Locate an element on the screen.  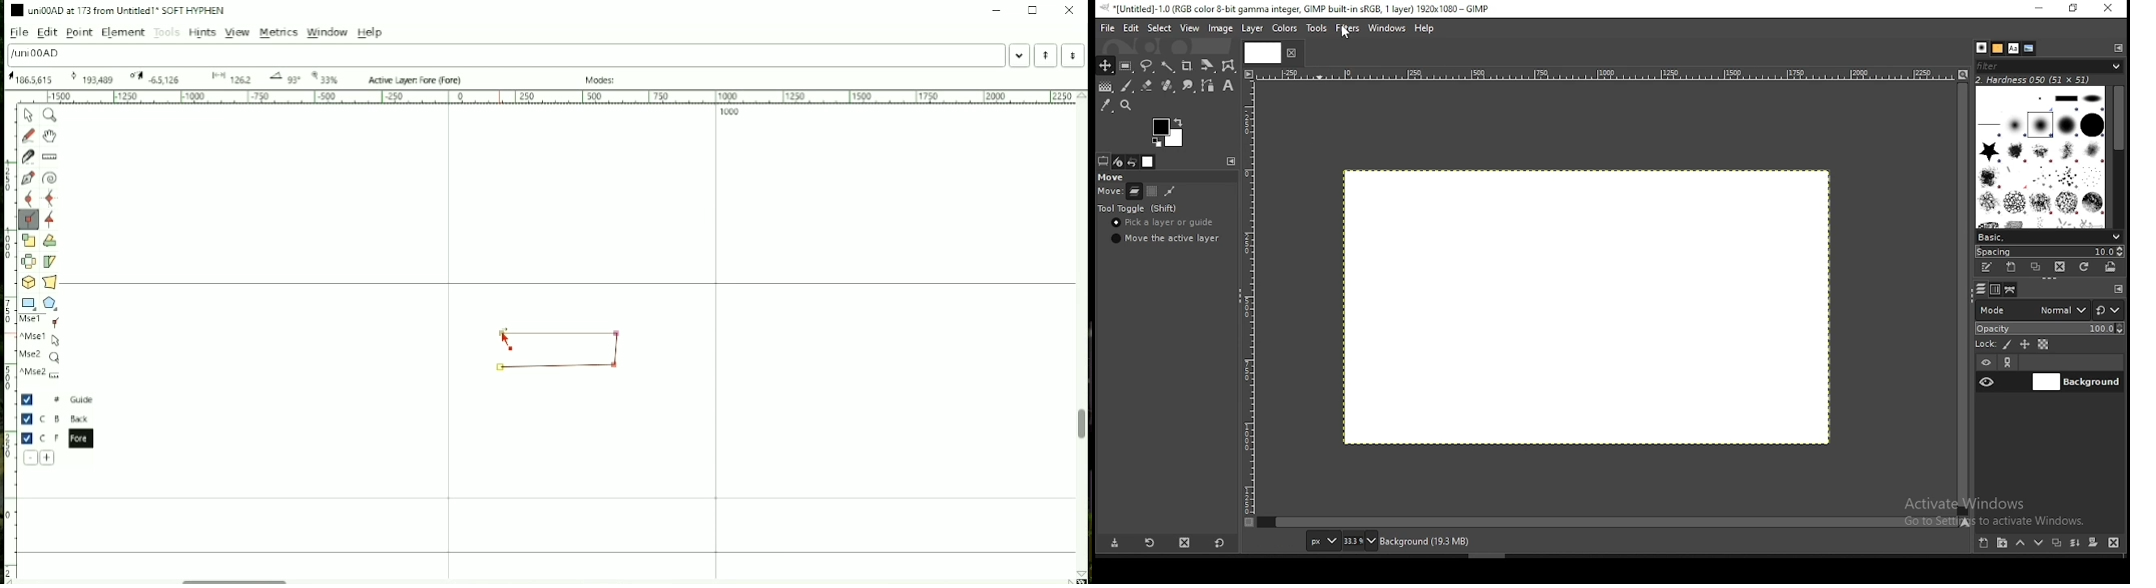
Letter is located at coordinates (36, 54).